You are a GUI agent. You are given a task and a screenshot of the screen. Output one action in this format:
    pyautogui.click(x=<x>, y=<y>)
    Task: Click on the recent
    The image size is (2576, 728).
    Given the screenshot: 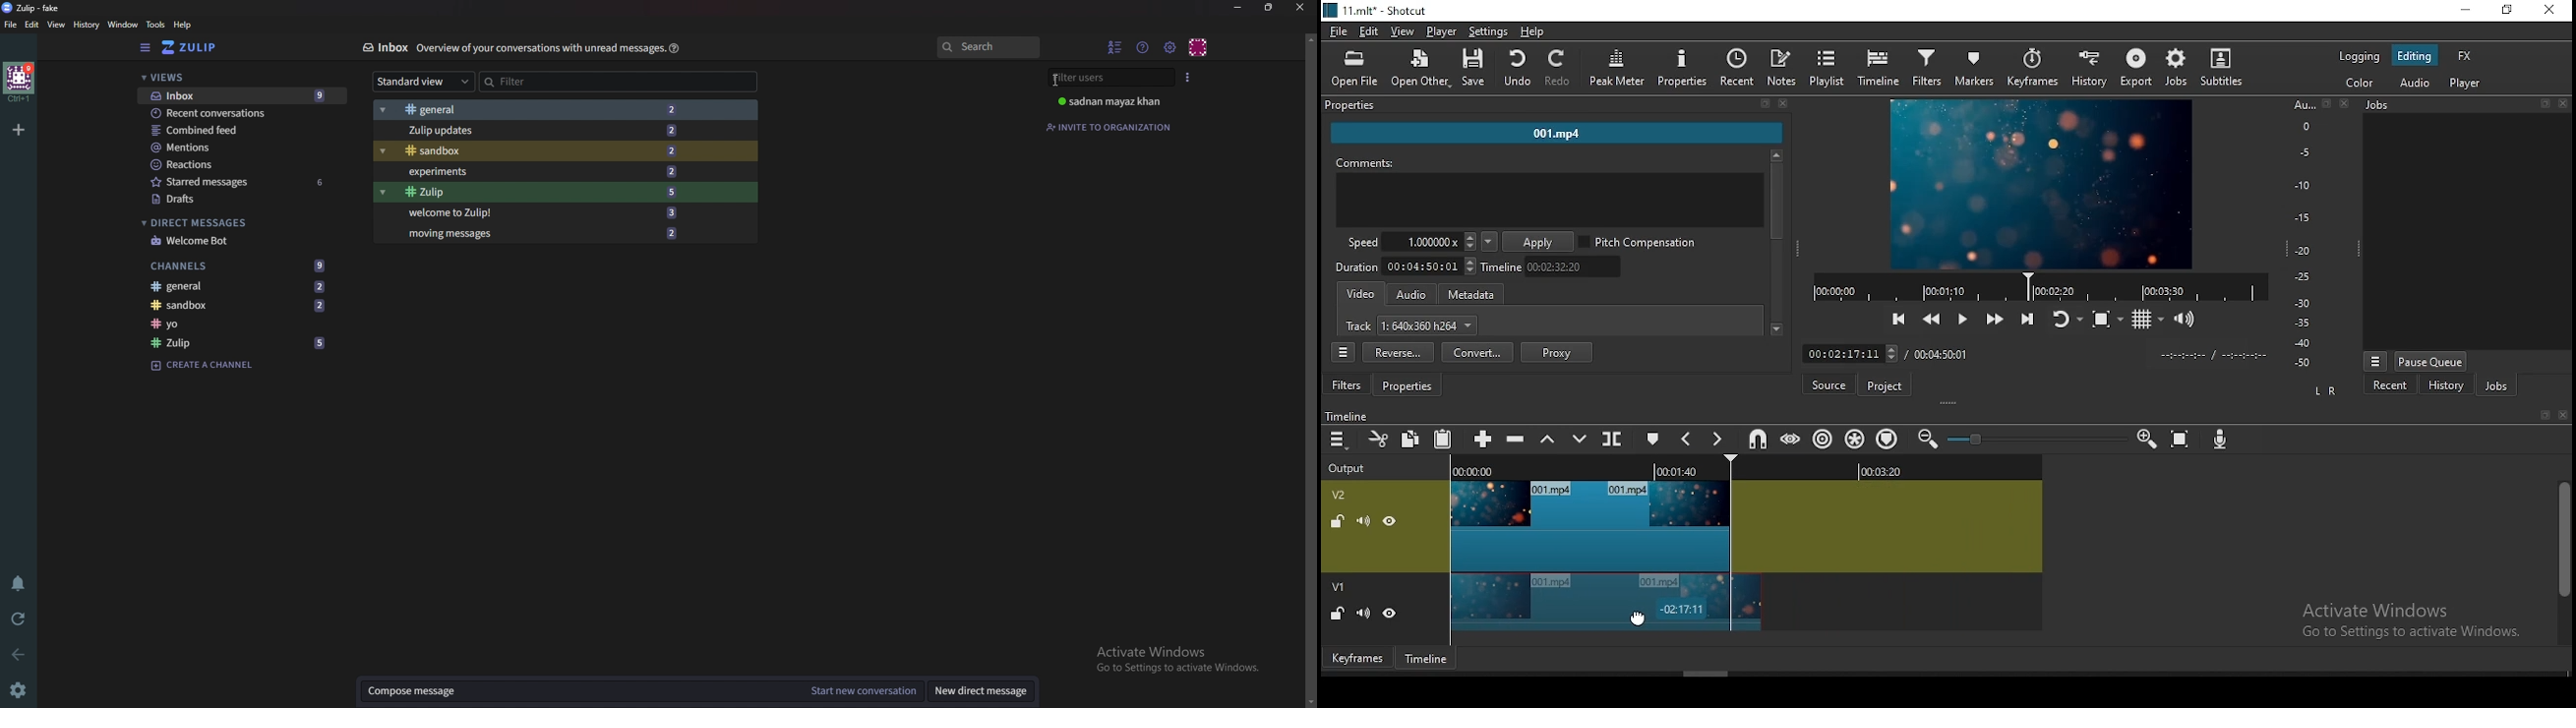 What is the action you would take?
    pyautogui.click(x=2392, y=387)
    